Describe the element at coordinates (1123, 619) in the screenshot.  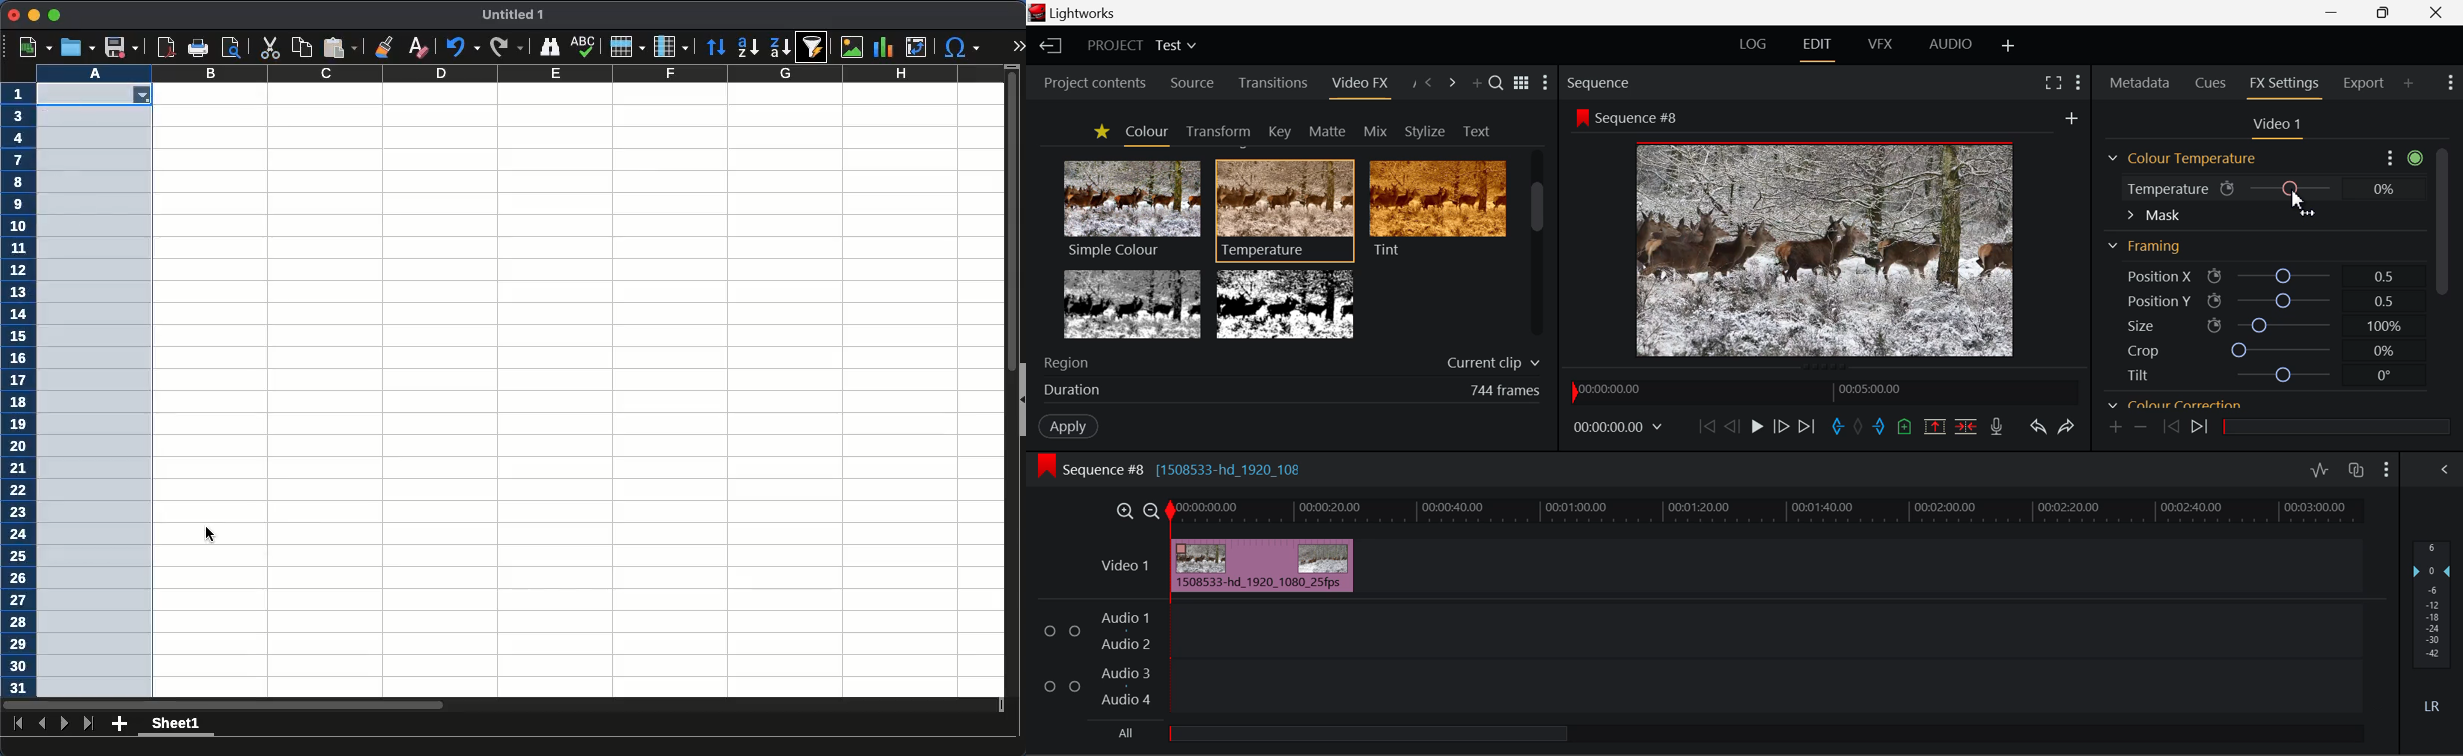
I see `Audio 1` at that location.